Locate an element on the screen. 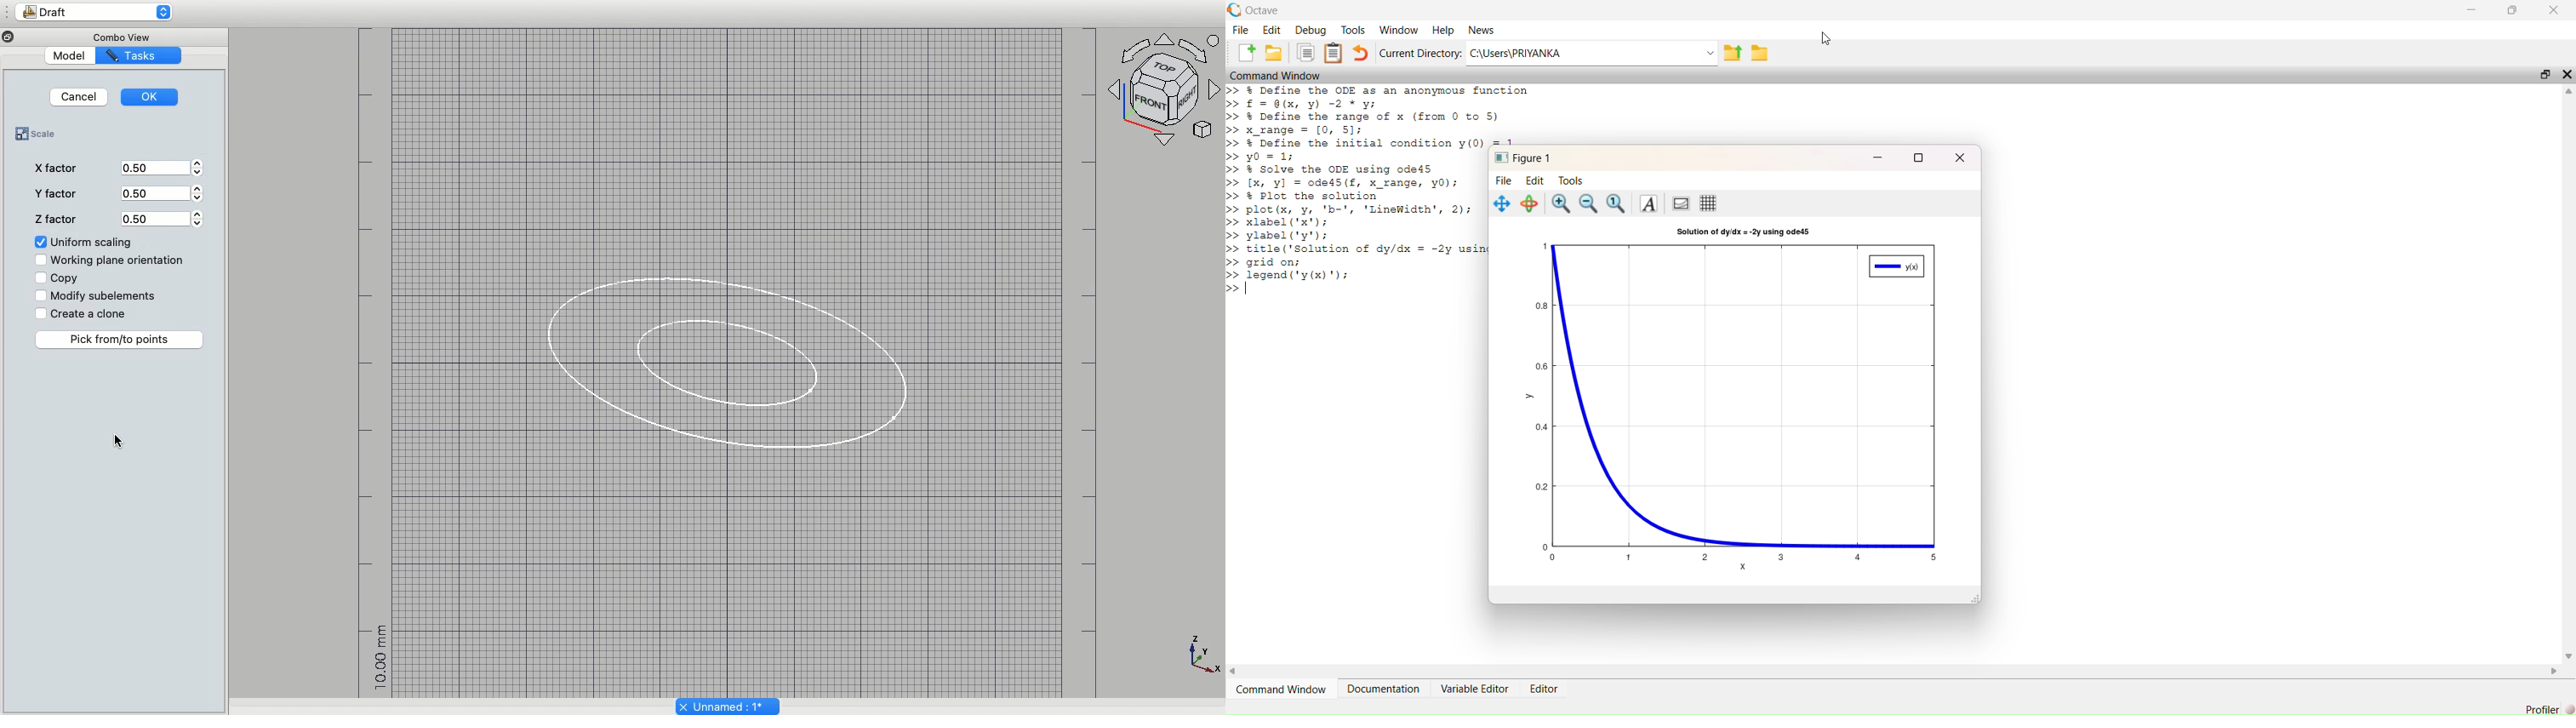  Pick from/to points is located at coordinates (121, 339).